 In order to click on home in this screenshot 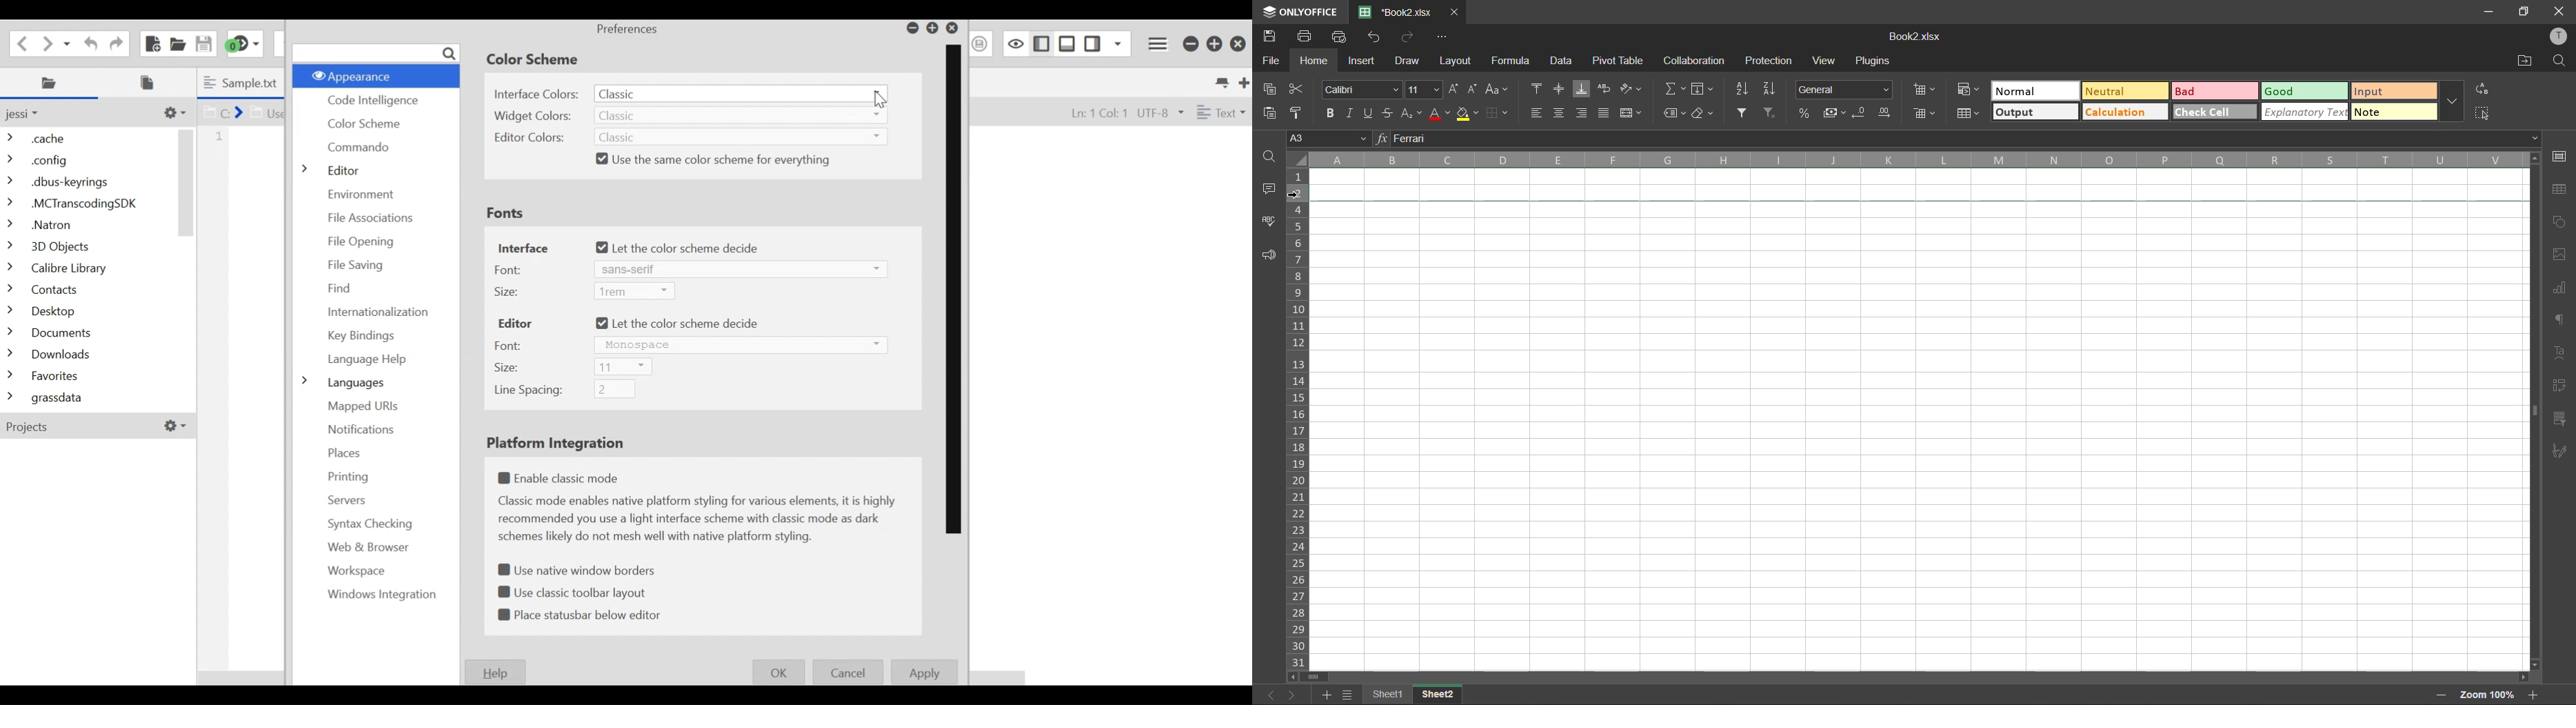, I will do `click(1316, 61)`.